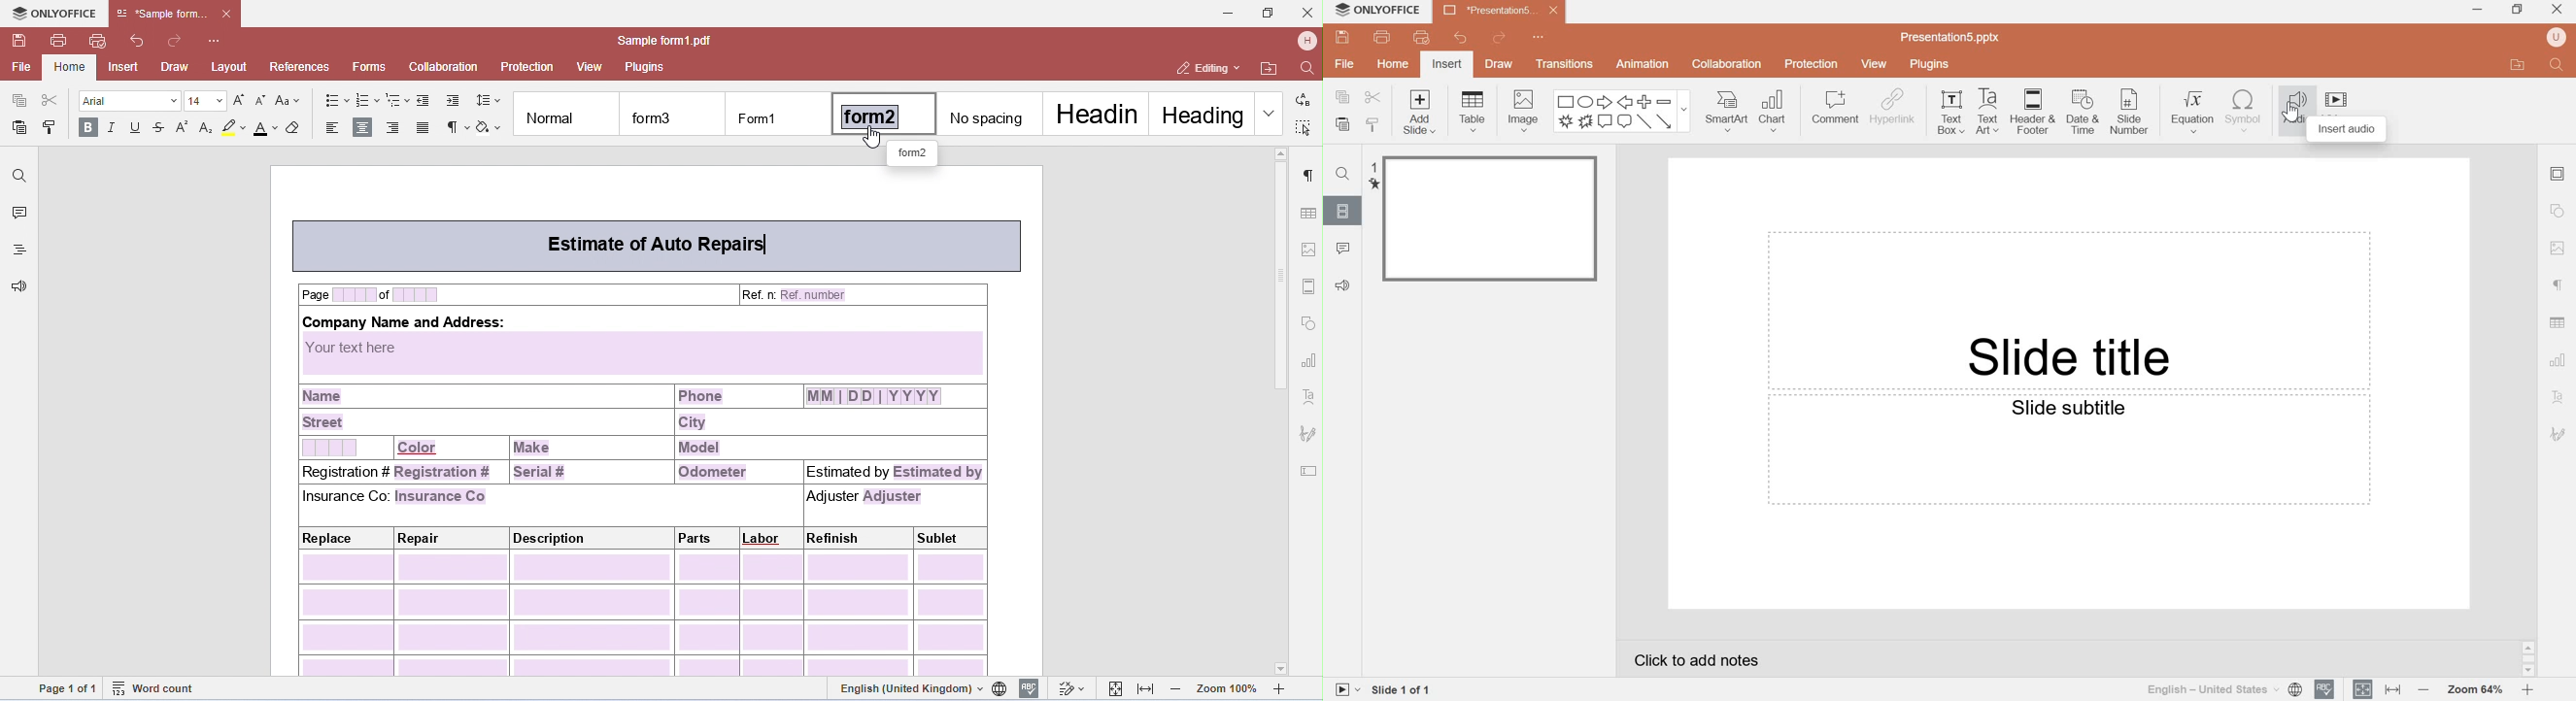  What do you see at coordinates (1523, 112) in the screenshot?
I see `Image` at bounding box center [1523, 112].